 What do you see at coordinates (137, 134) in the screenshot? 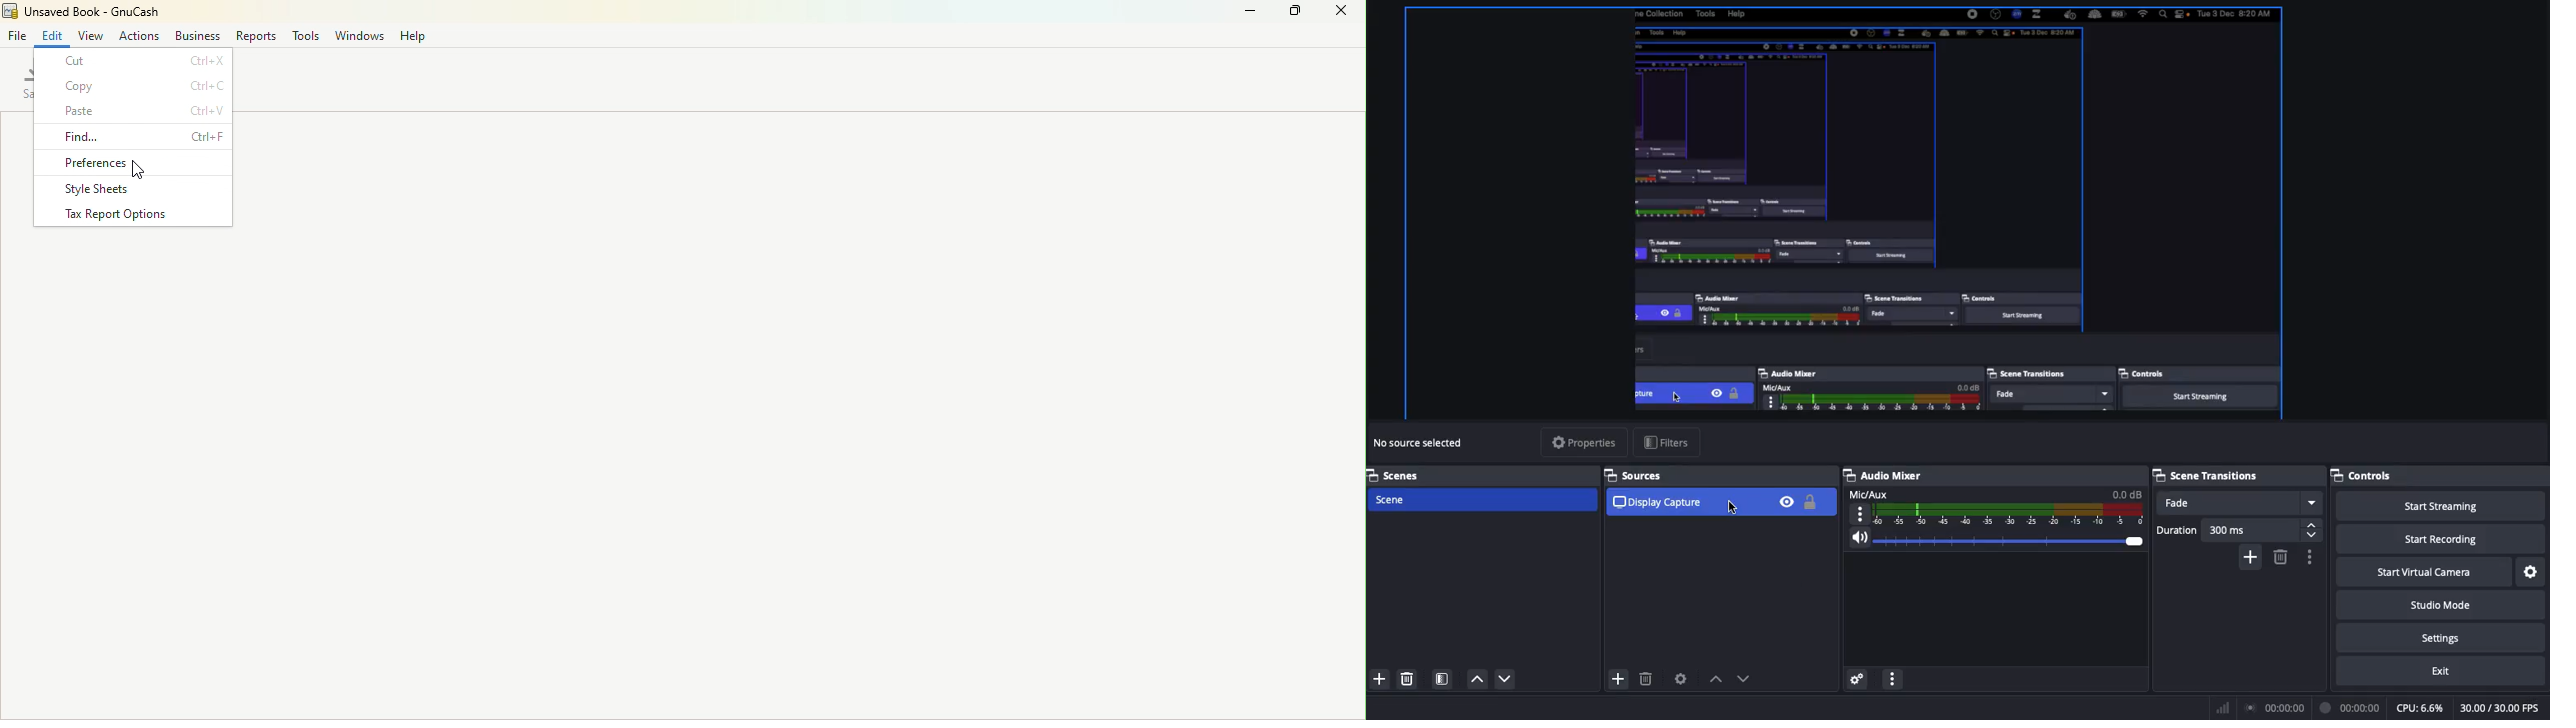
I see `Find Ctrl+F` at bounding box center [137, 134].